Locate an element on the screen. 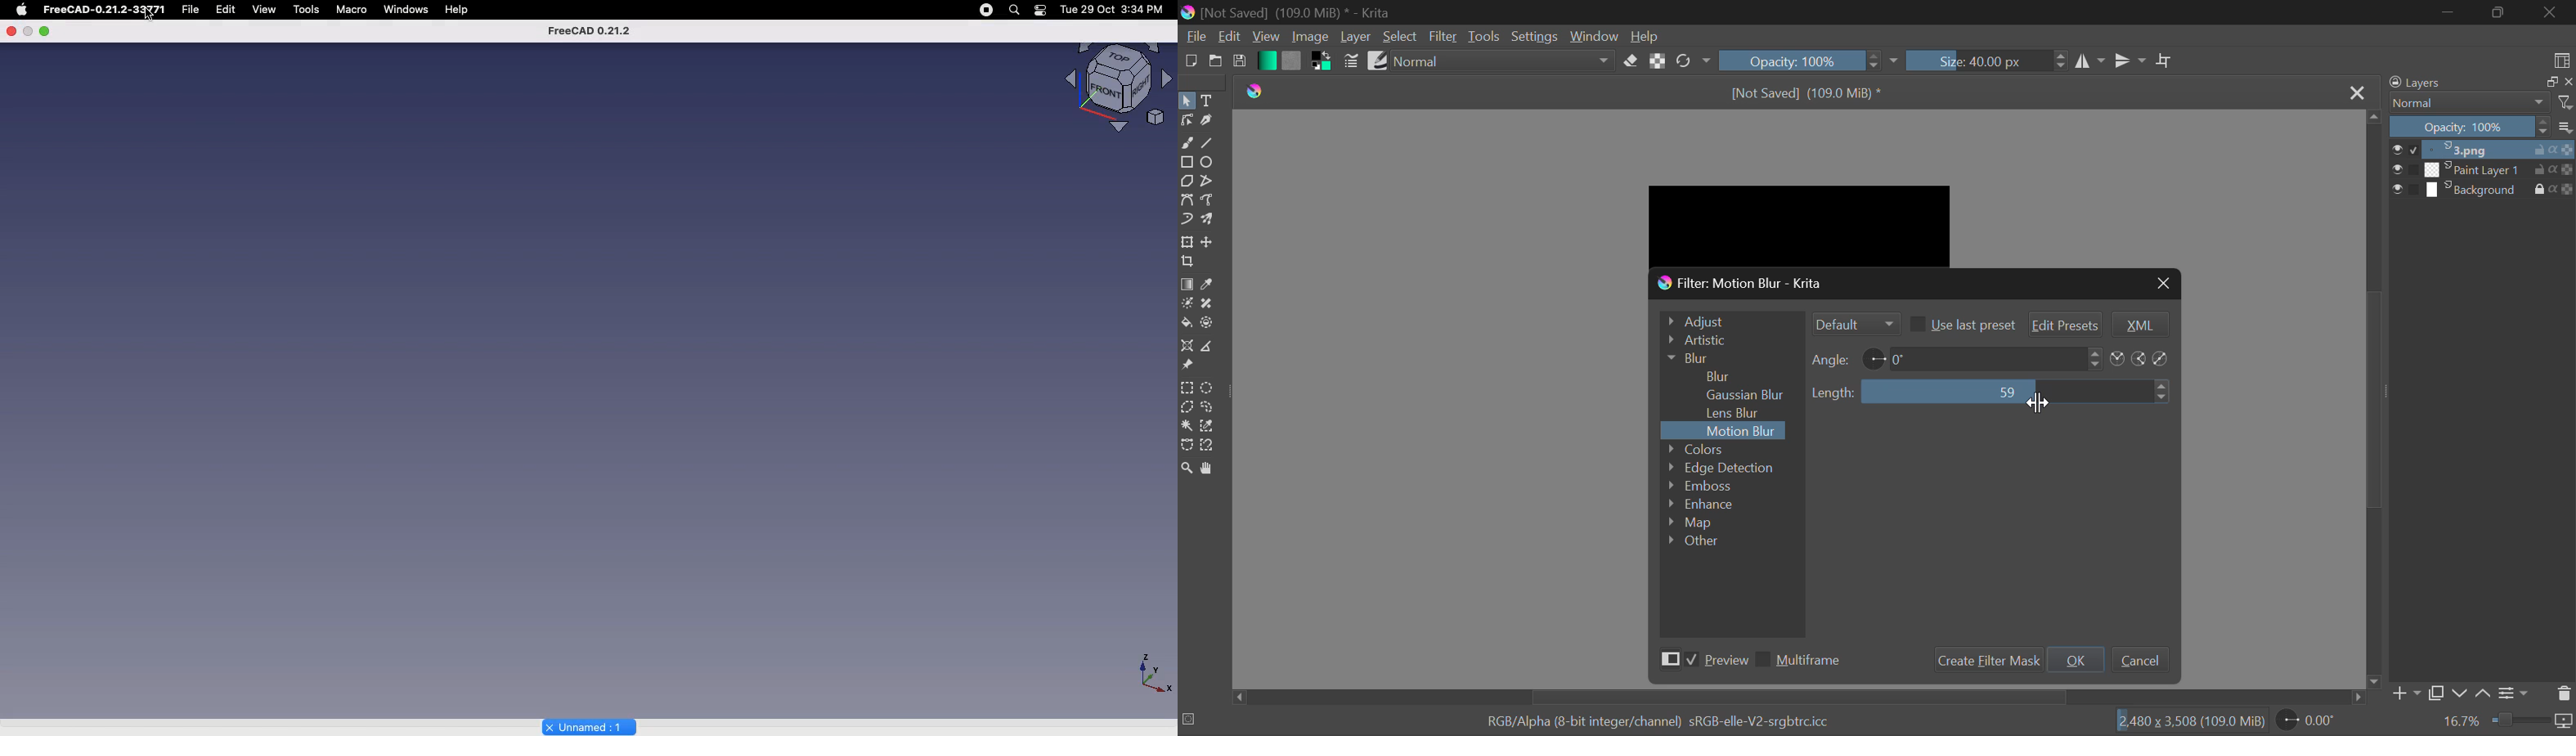  Preview is located at coordinates (1701, 662).